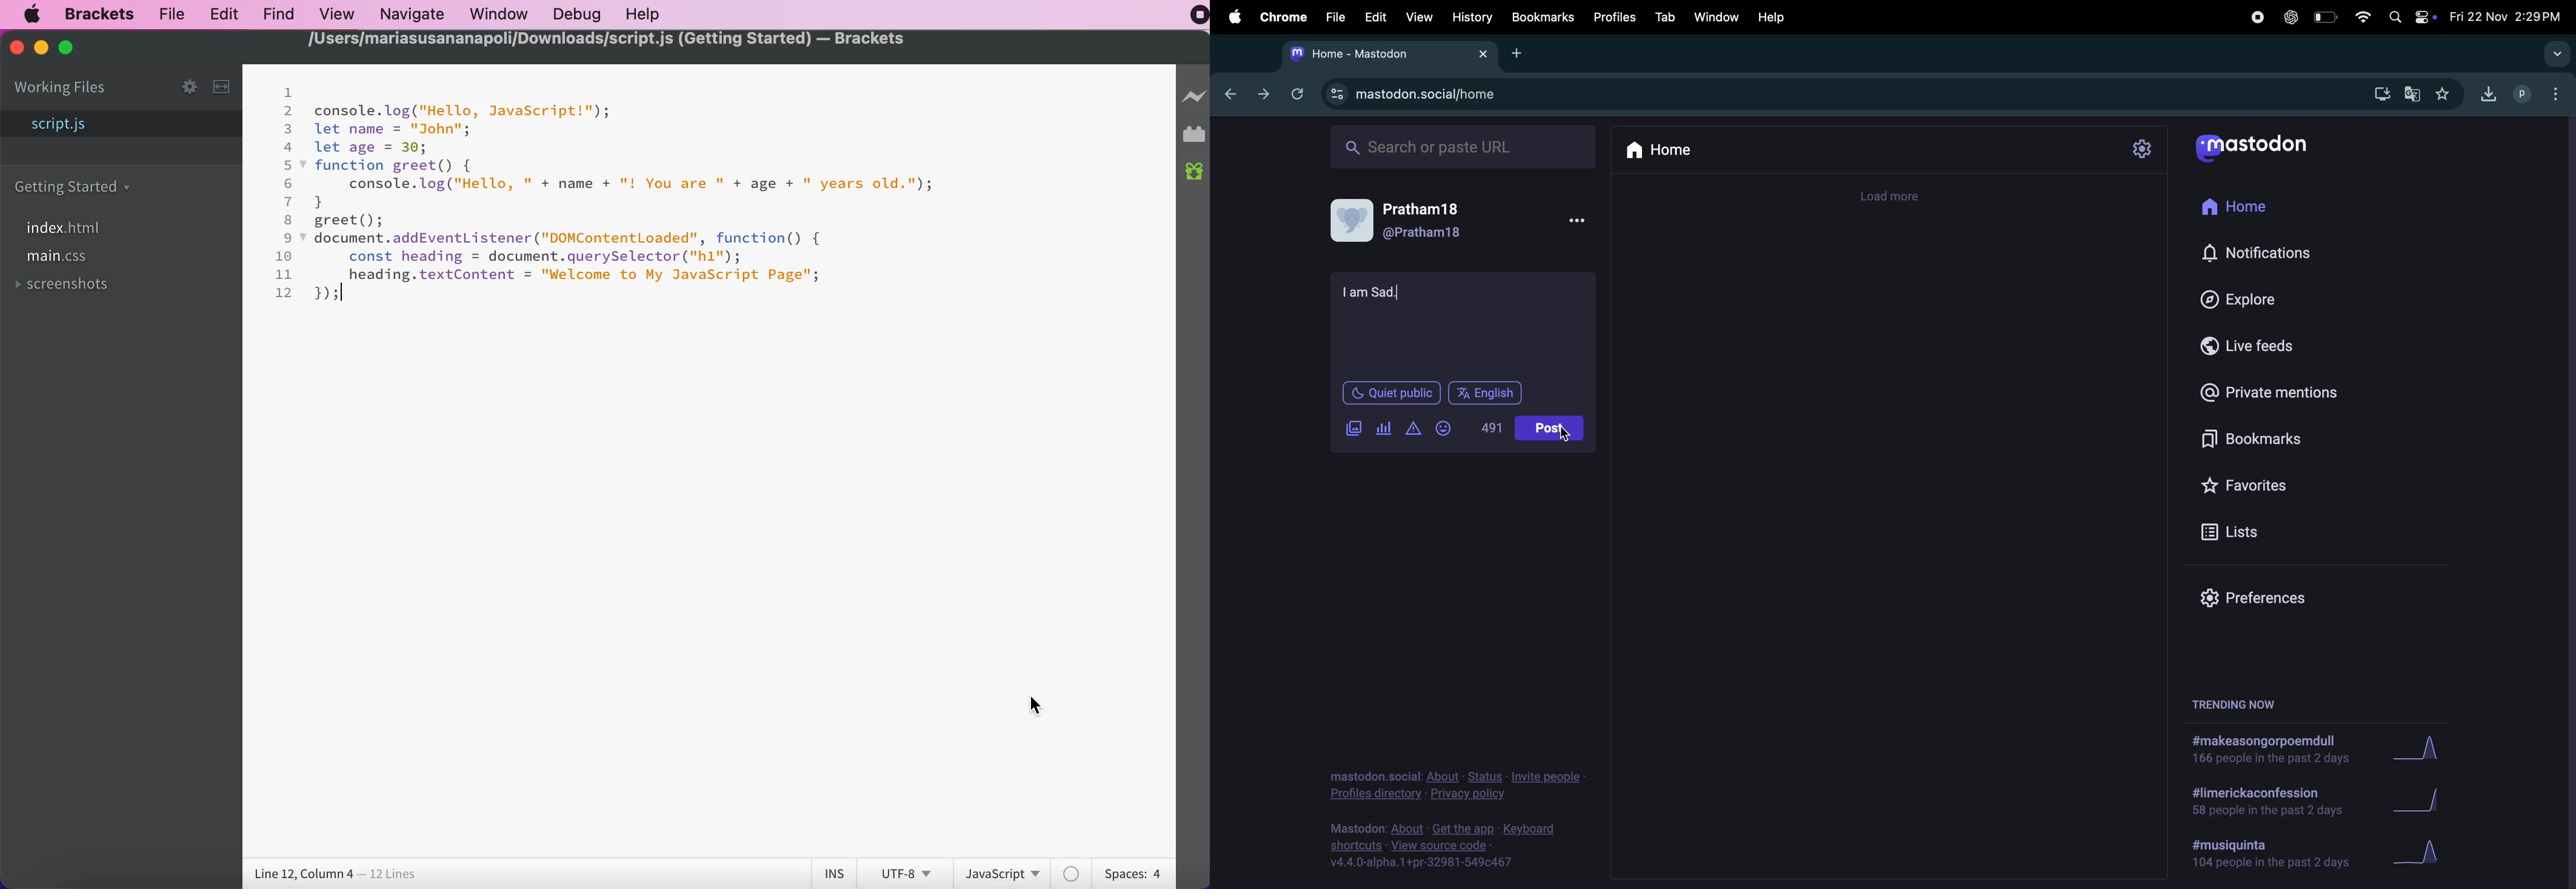  What do you see at coordinates (1227, 94) in the screenshot?
I see `backtab` at bounding box center [1227, 94].